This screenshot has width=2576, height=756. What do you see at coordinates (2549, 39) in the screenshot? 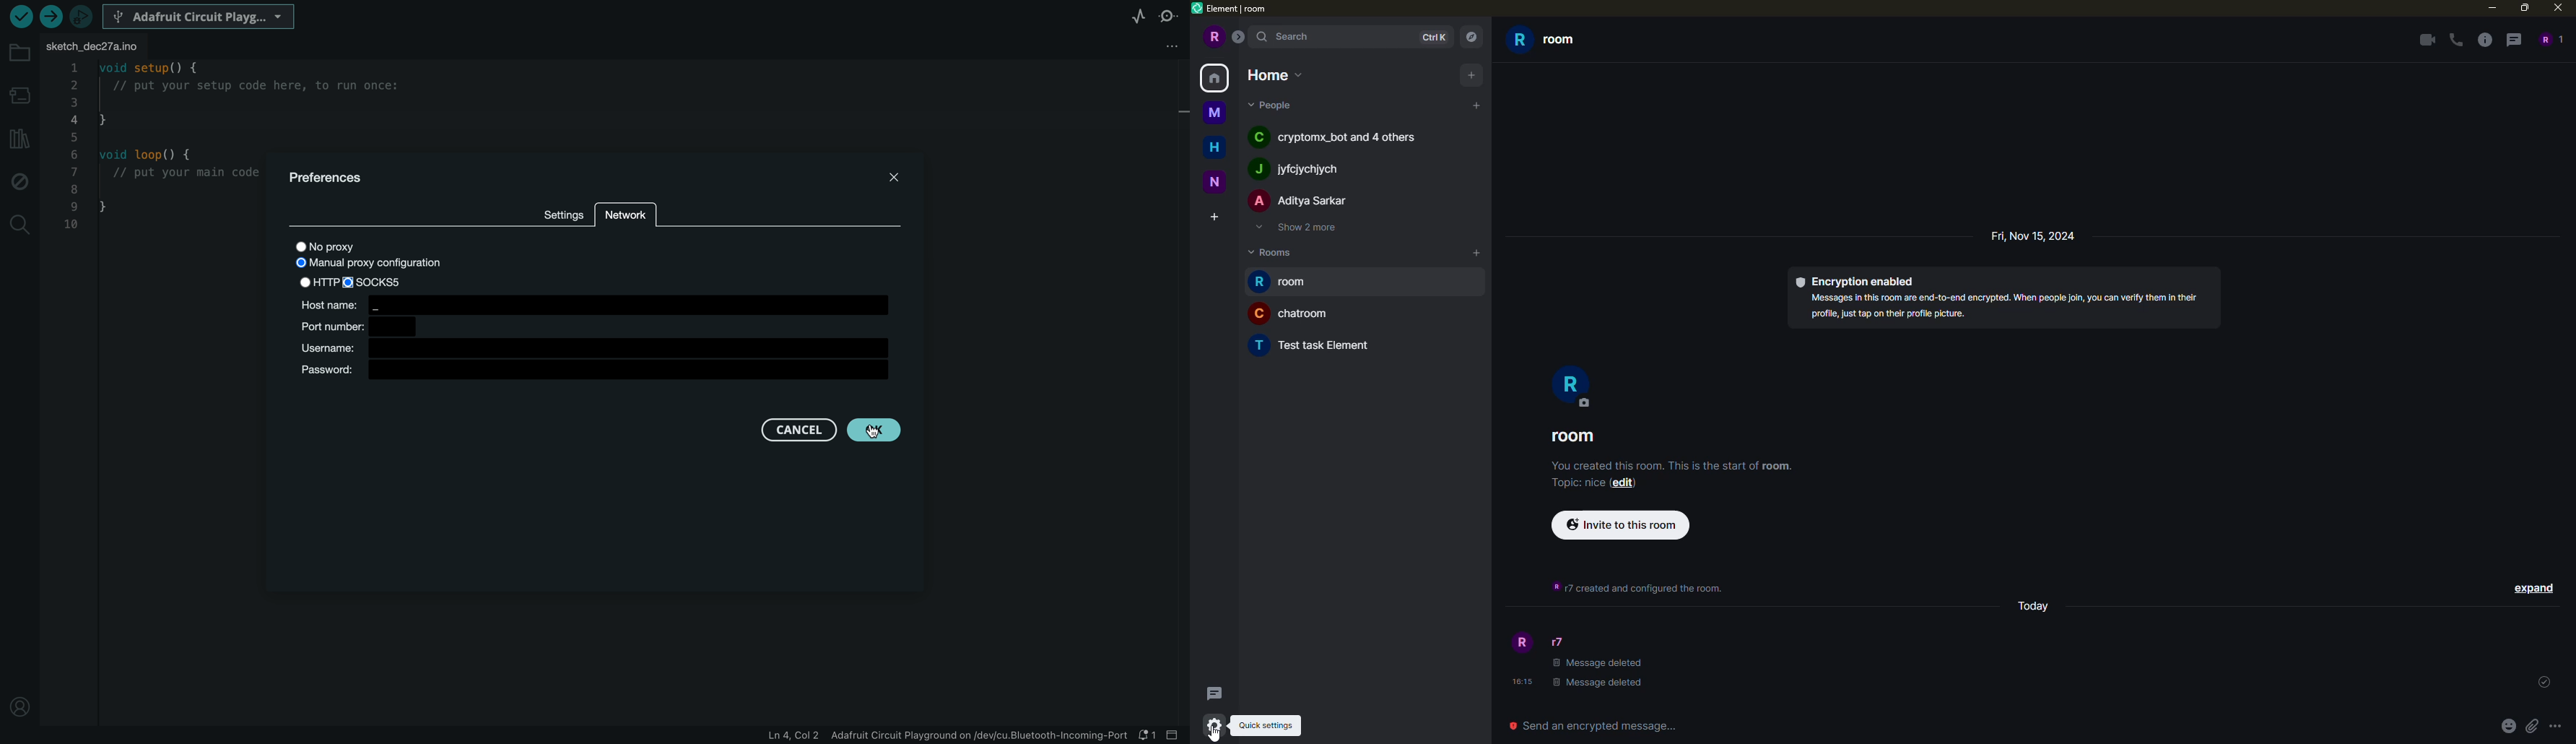
I see `people` at bounding box center [2549, 39].